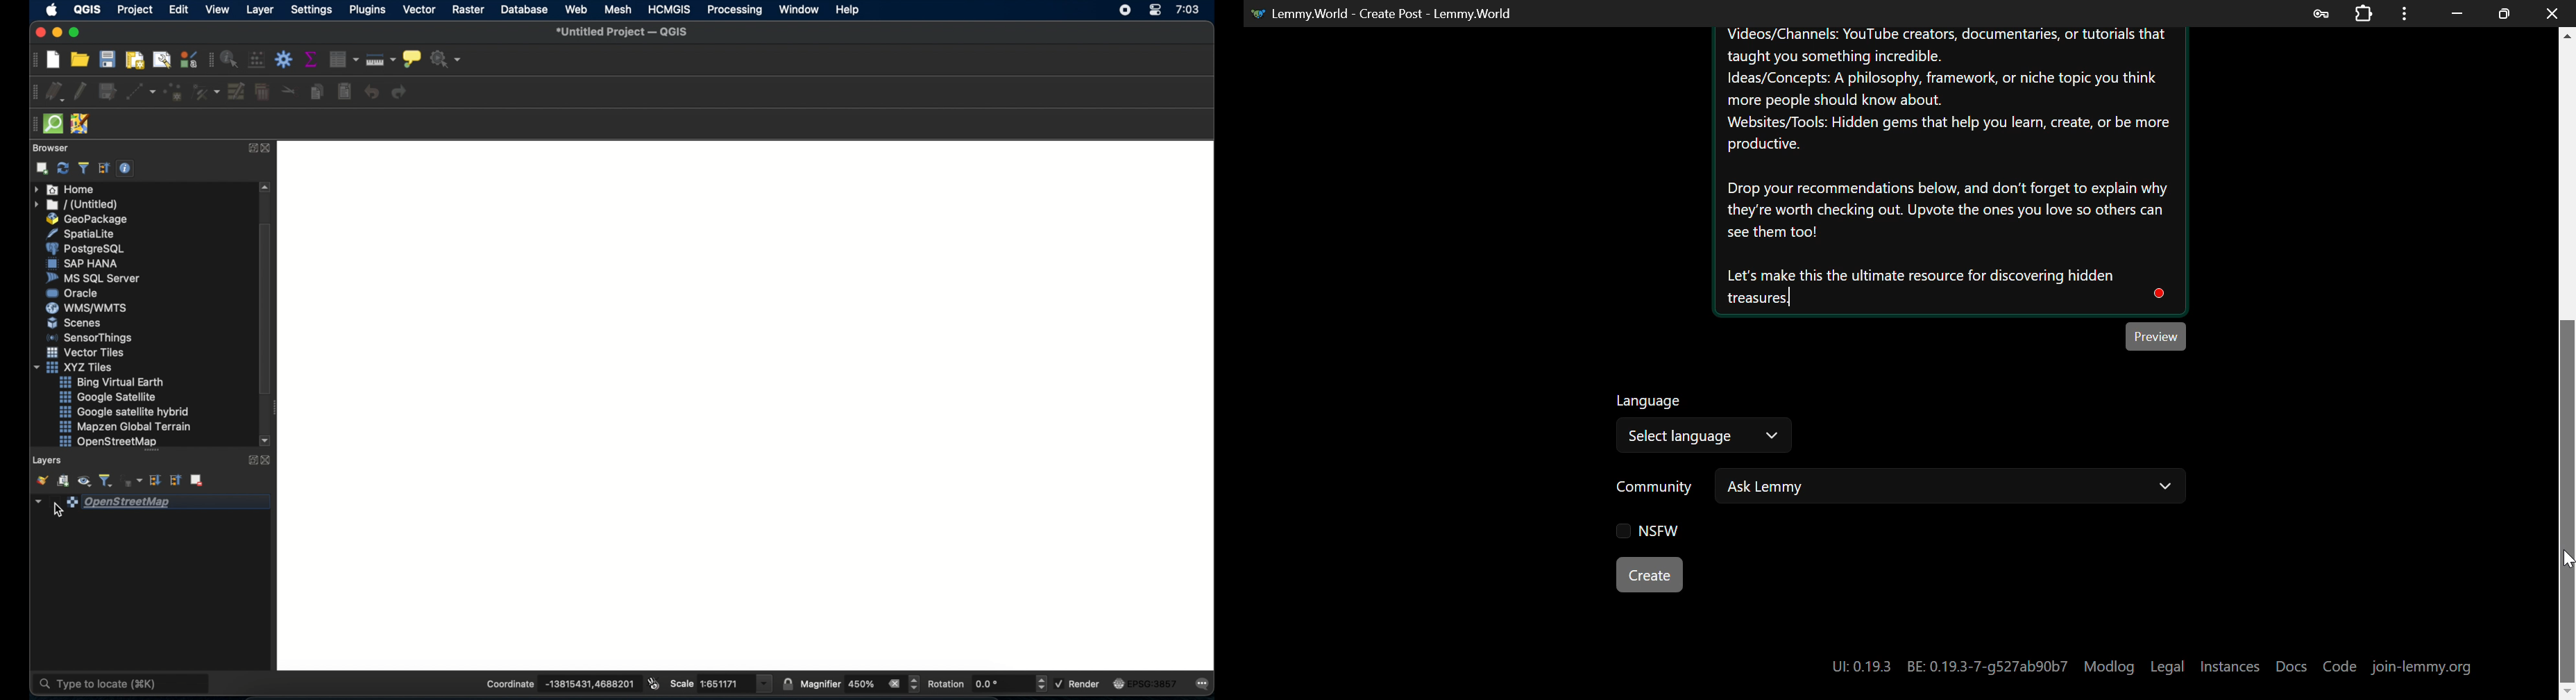 The image size is (2576, 700). I want to click on show statistical summary, so click(311, 60).